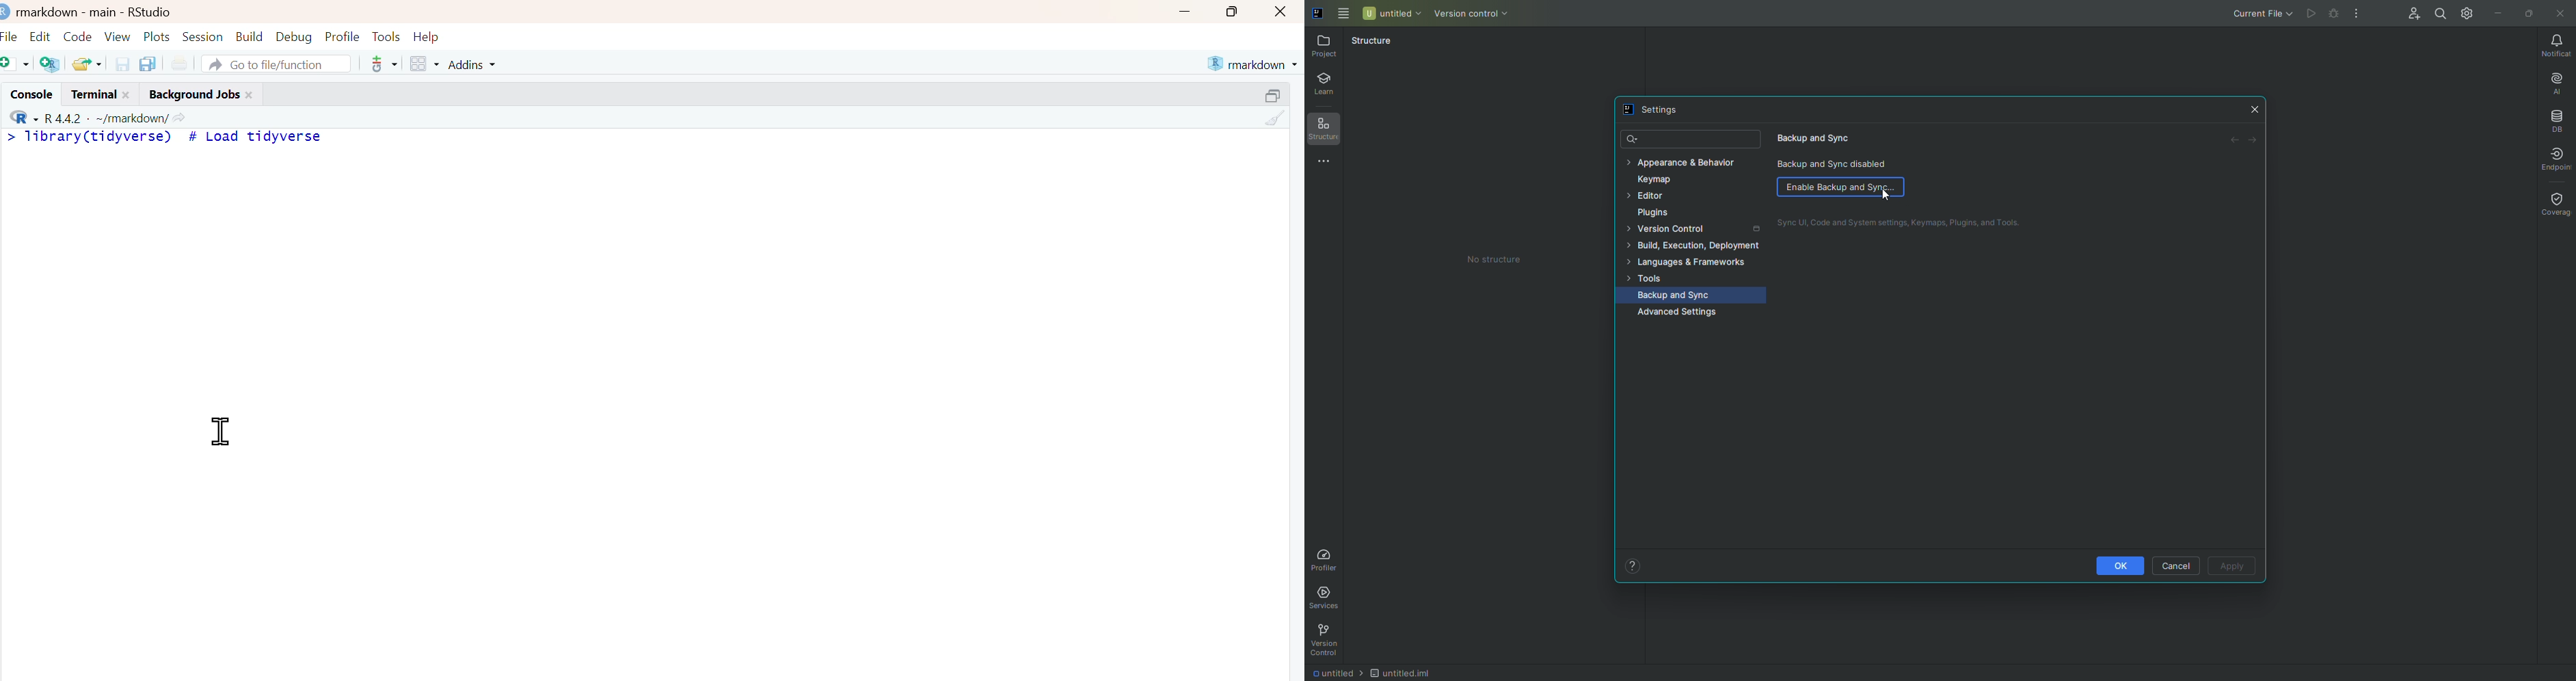 The width and height of the screenshot is (2576, 700). What do you see at coordinates (130, 117) in the screenshot?
I see `~/markdown` at bounding box center [130, 117].